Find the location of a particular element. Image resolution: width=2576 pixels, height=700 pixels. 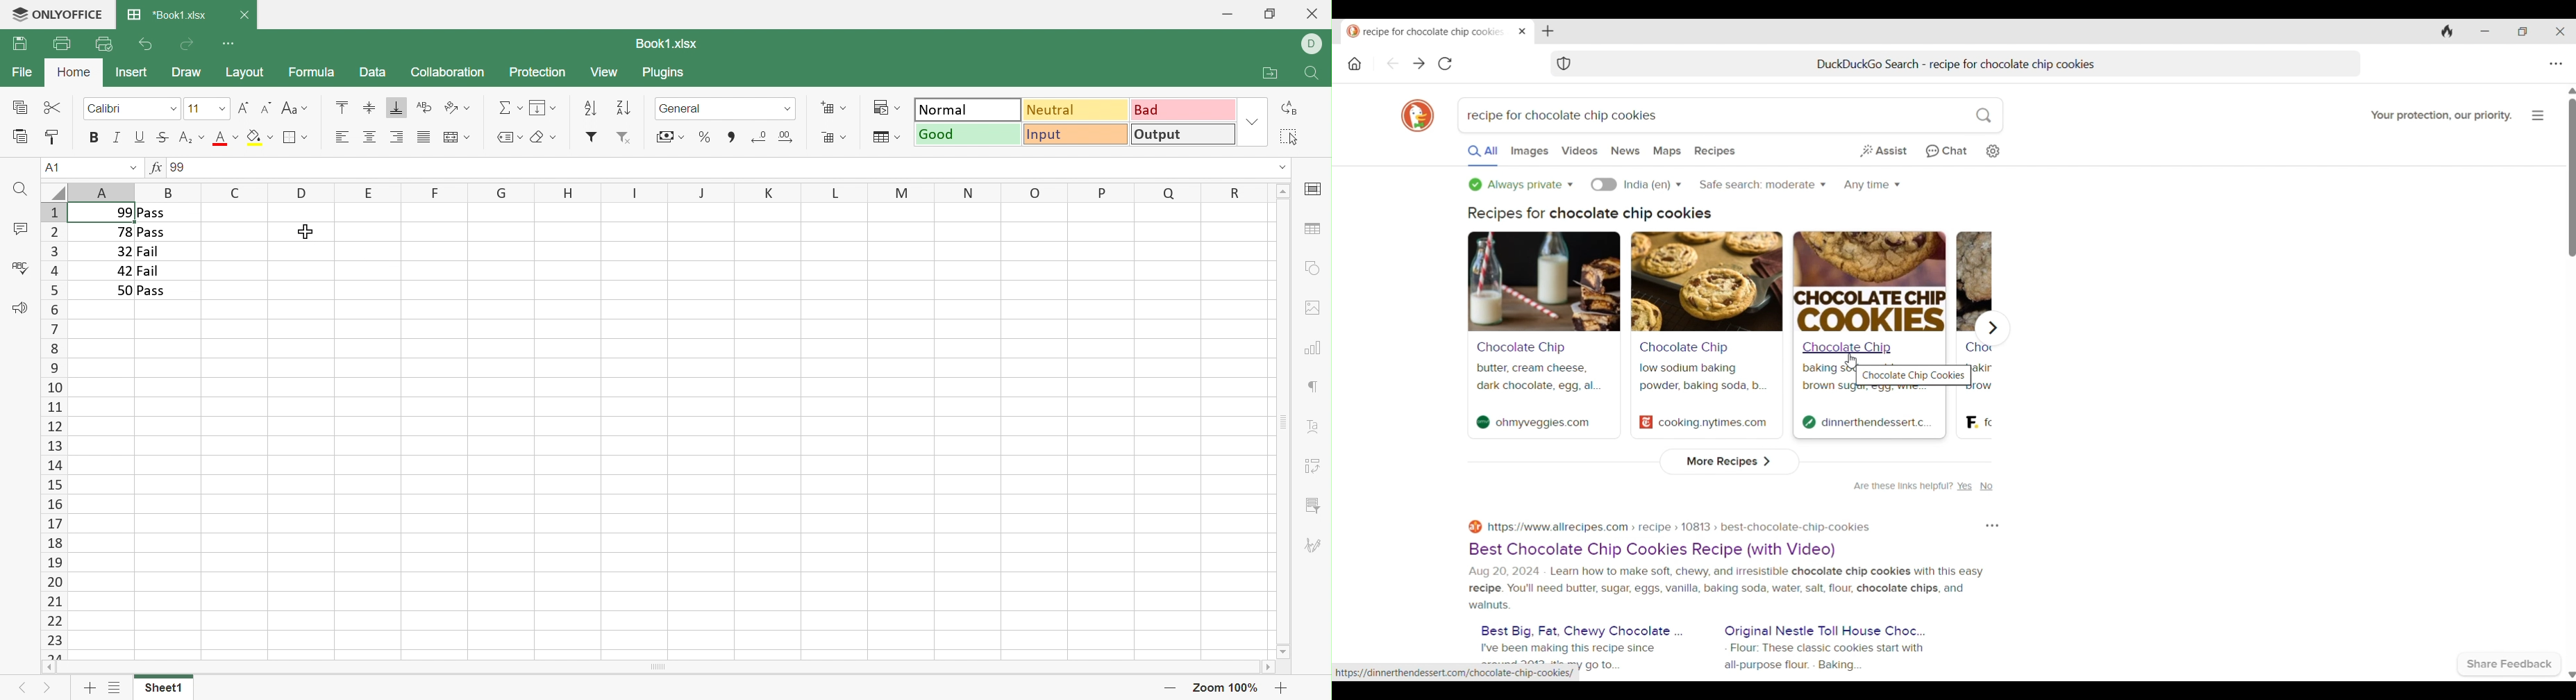

Strikethrough is located at coordinates (162, 137).